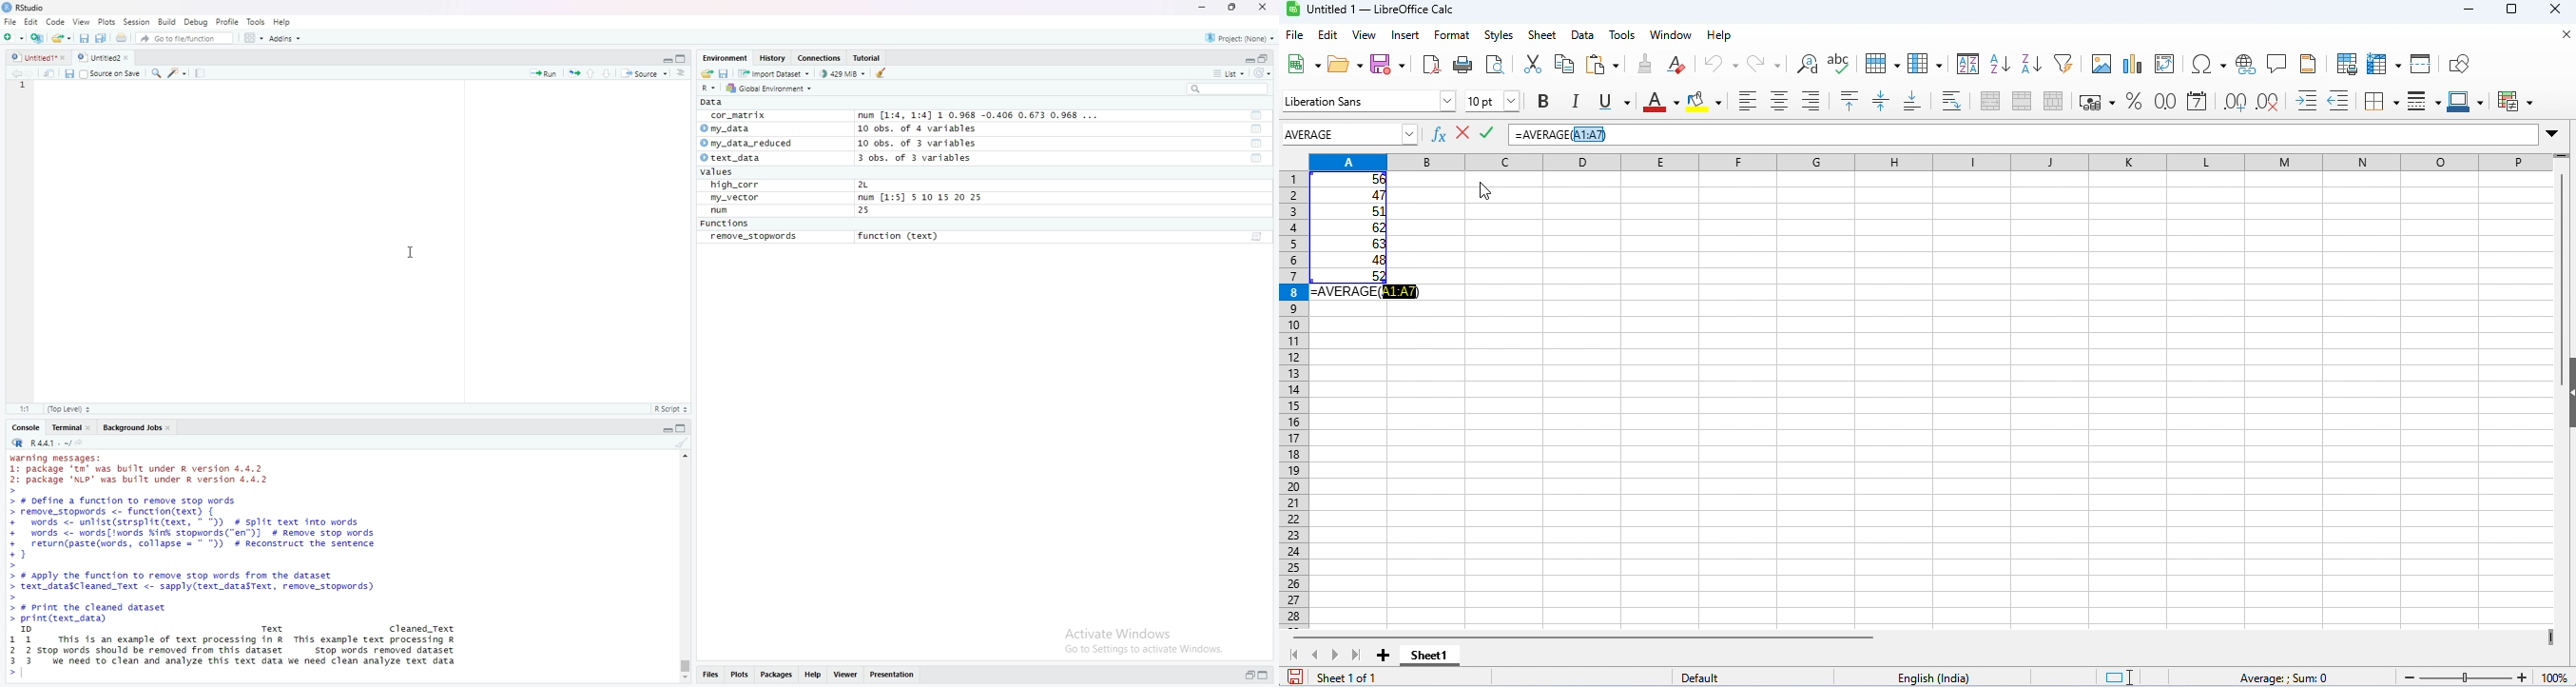 The height and width of the screenshot is (700, 2576). I want to click on Compile report, so click(200, 73).